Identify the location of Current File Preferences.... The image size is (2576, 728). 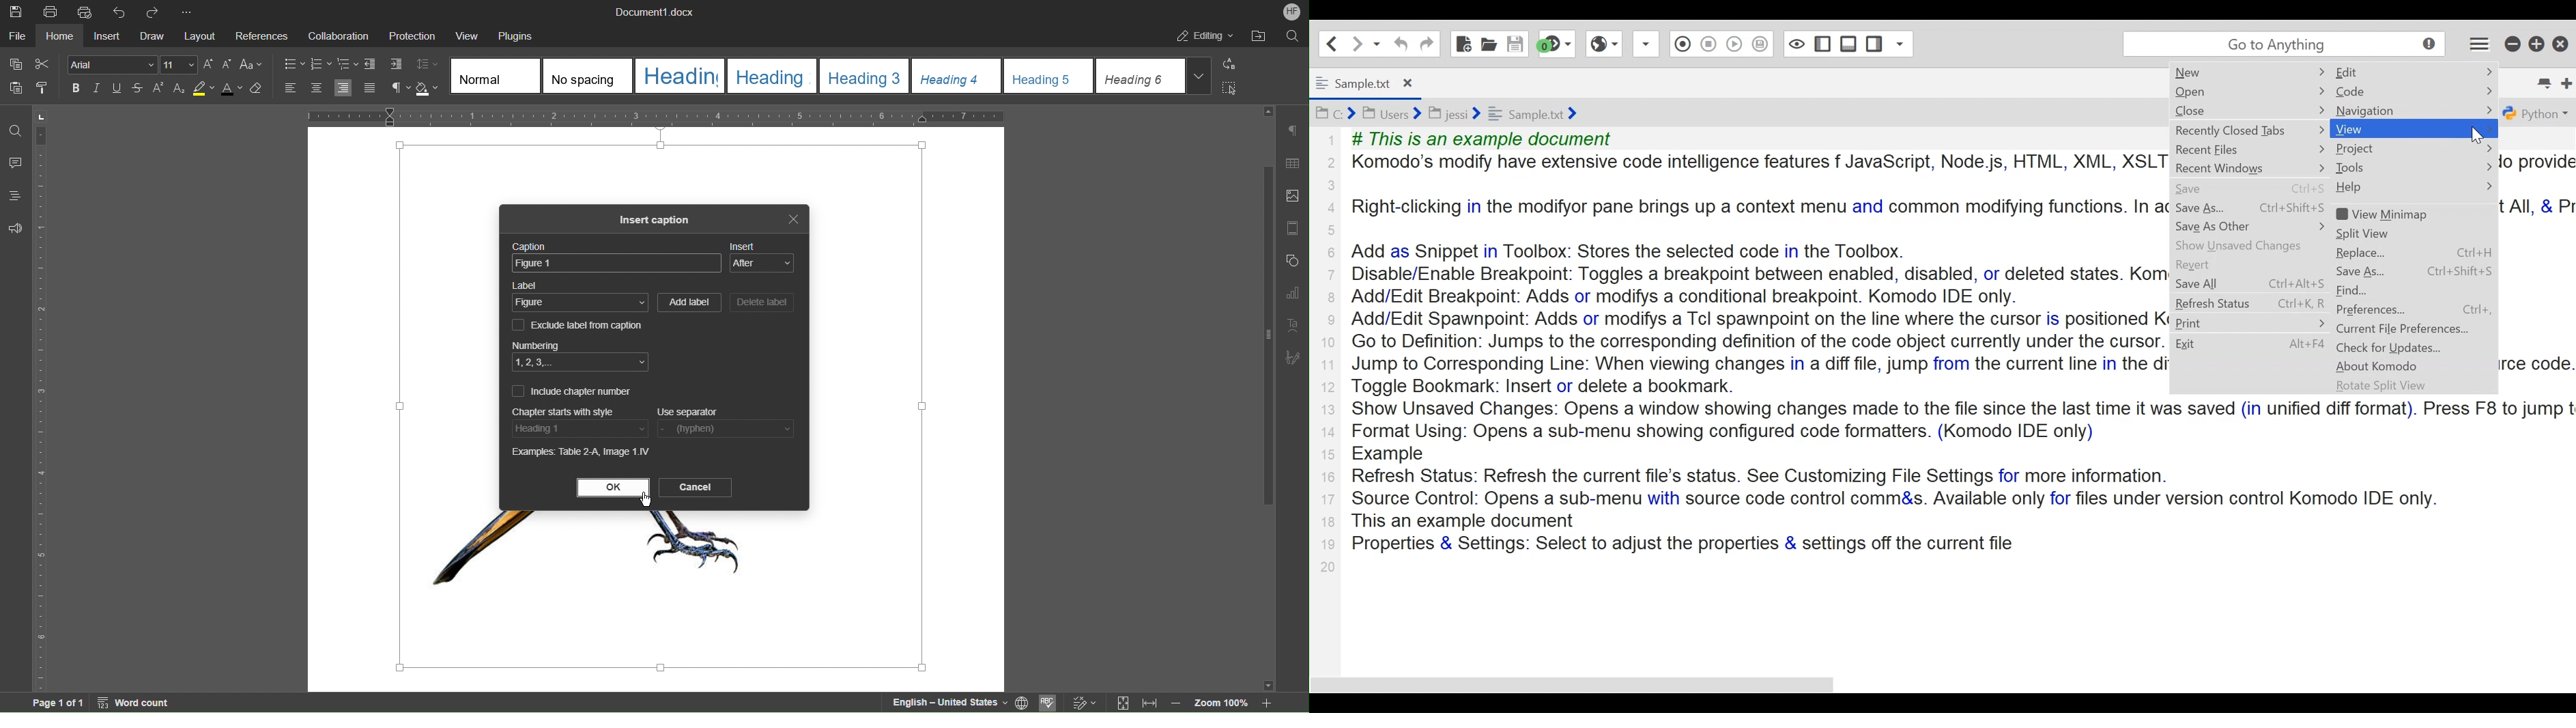
(2406, 329).